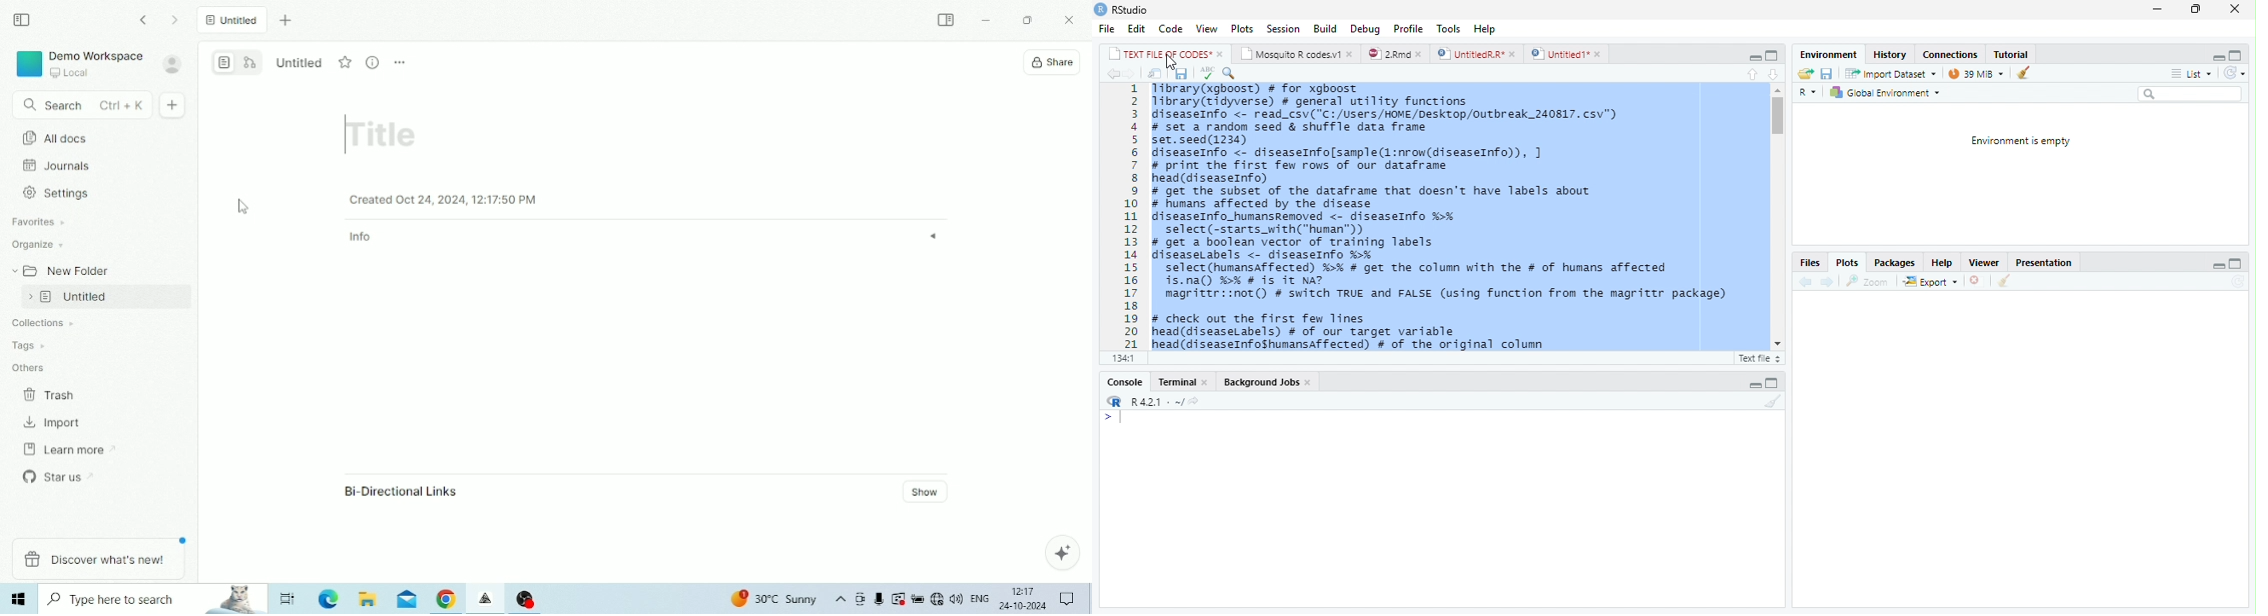 The width and height of the screenshot is (2268, 616). I want to click on Help, so click(1941, 262).